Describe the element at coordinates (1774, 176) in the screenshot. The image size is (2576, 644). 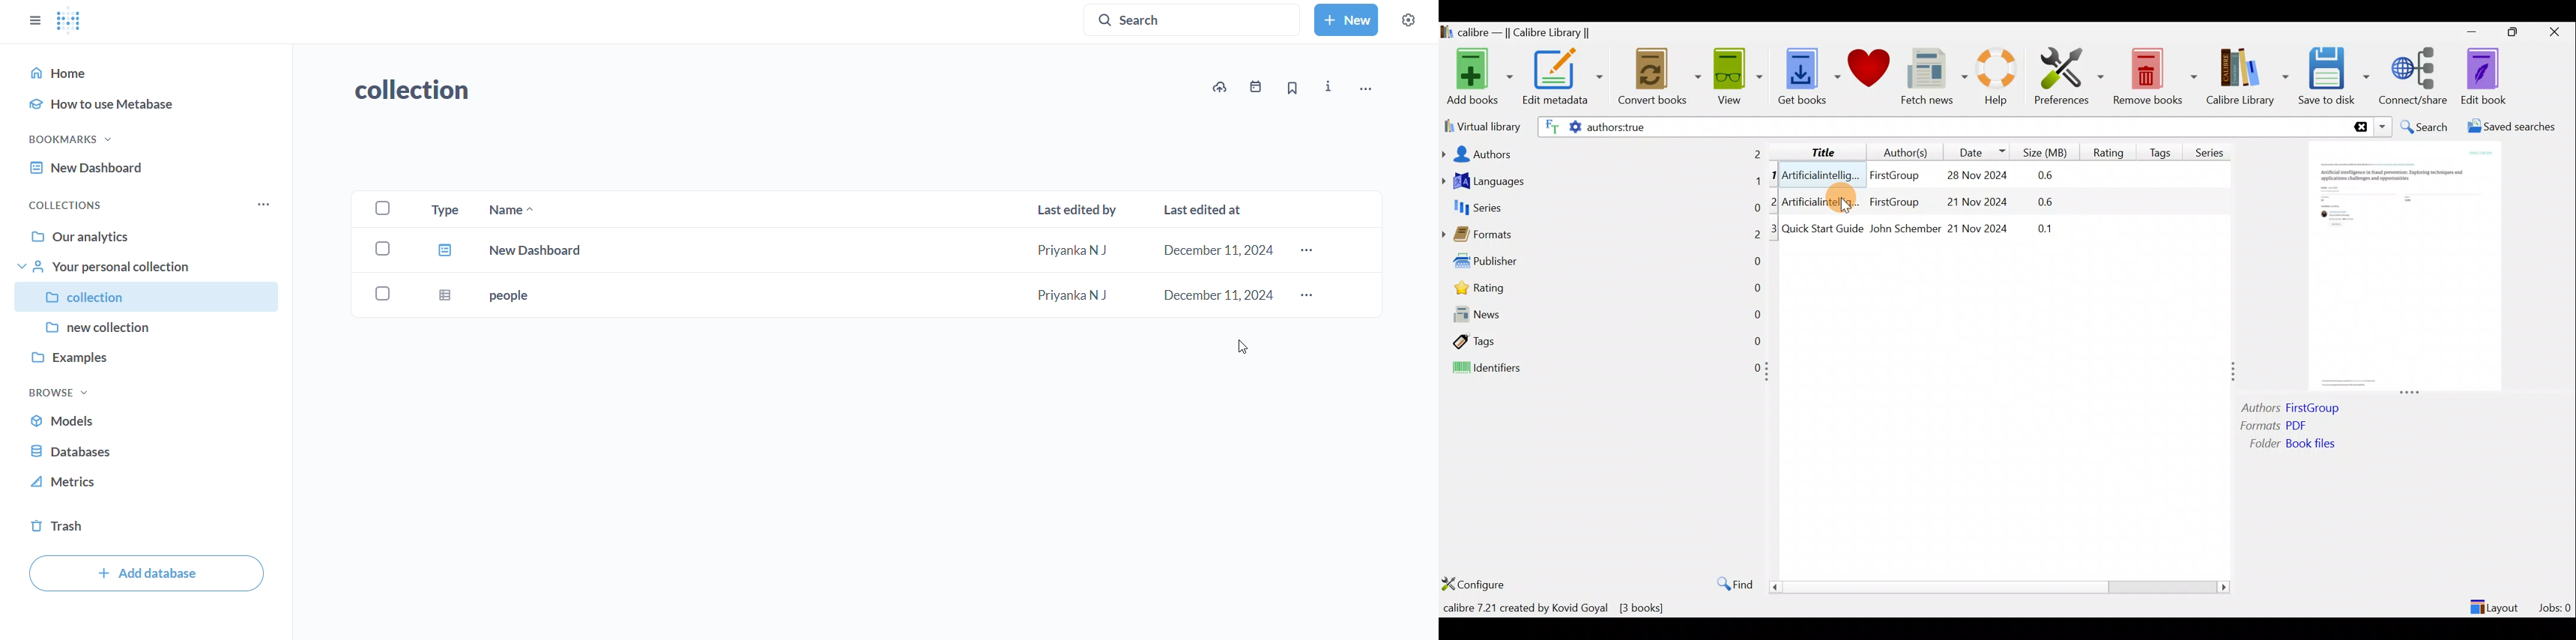
I see `1` at that location.